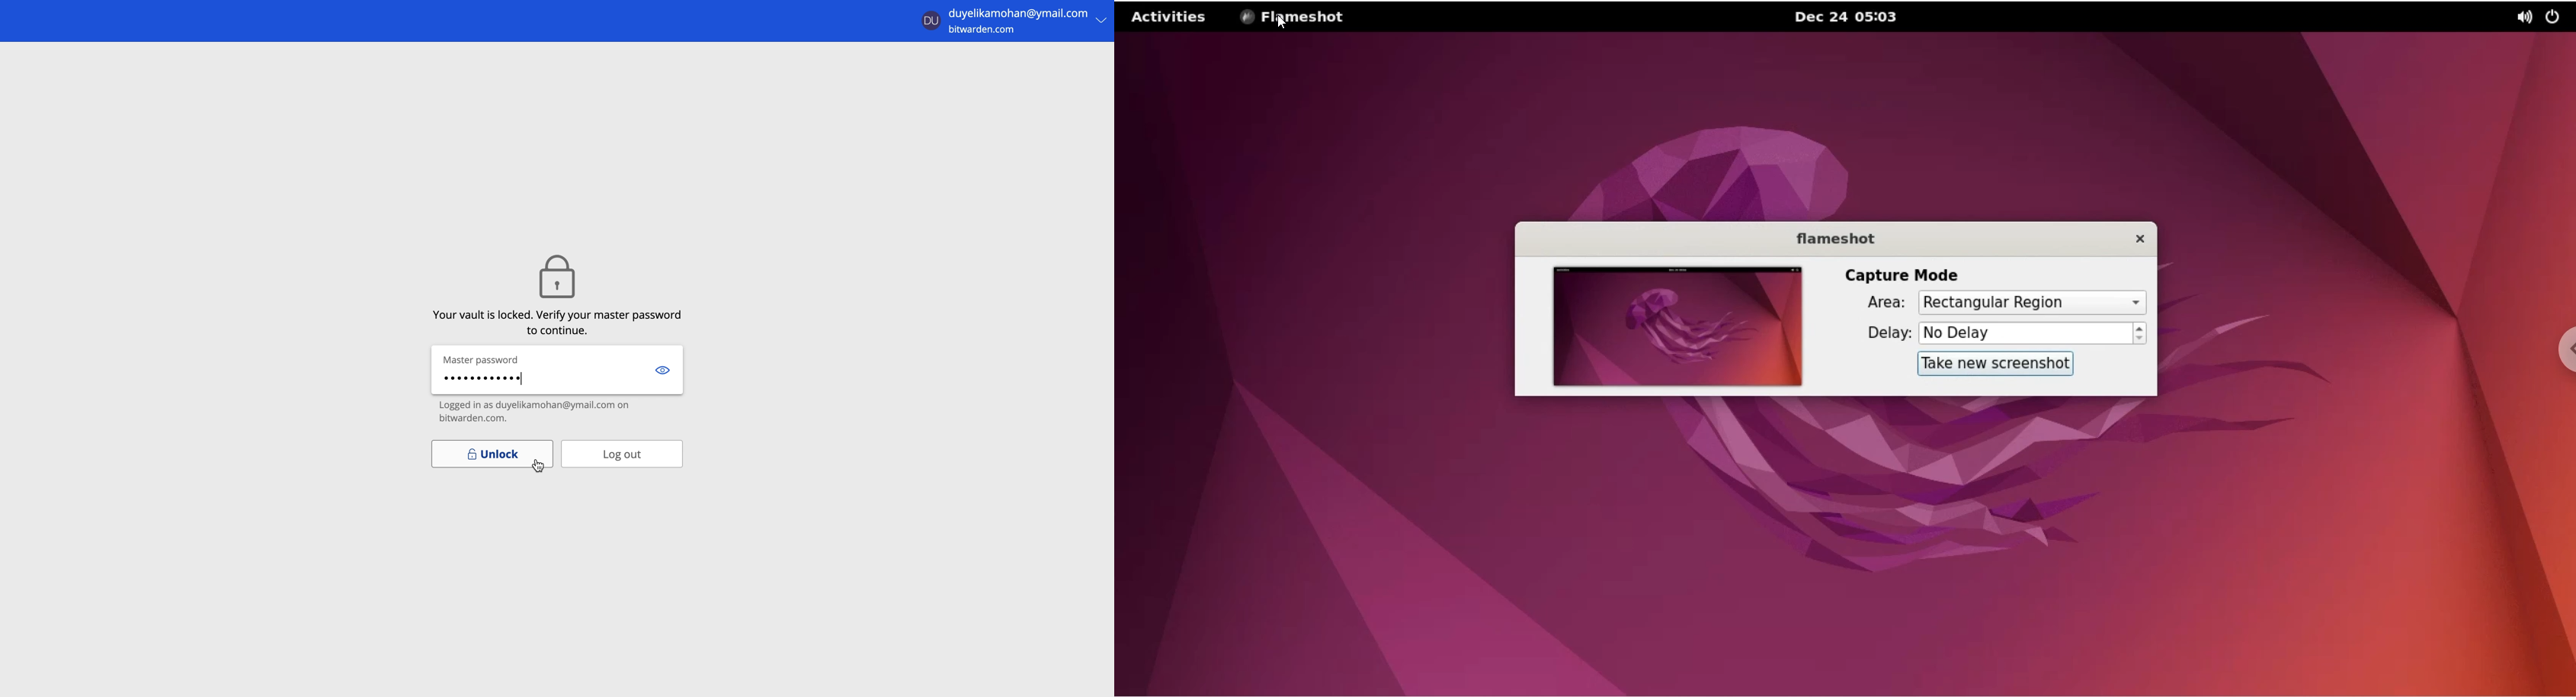 This screenshot has width=2576, height=700. What do you see at coordinates (663, 369) in the screenshot?
I see `show password` at bounding box center [663, 369].